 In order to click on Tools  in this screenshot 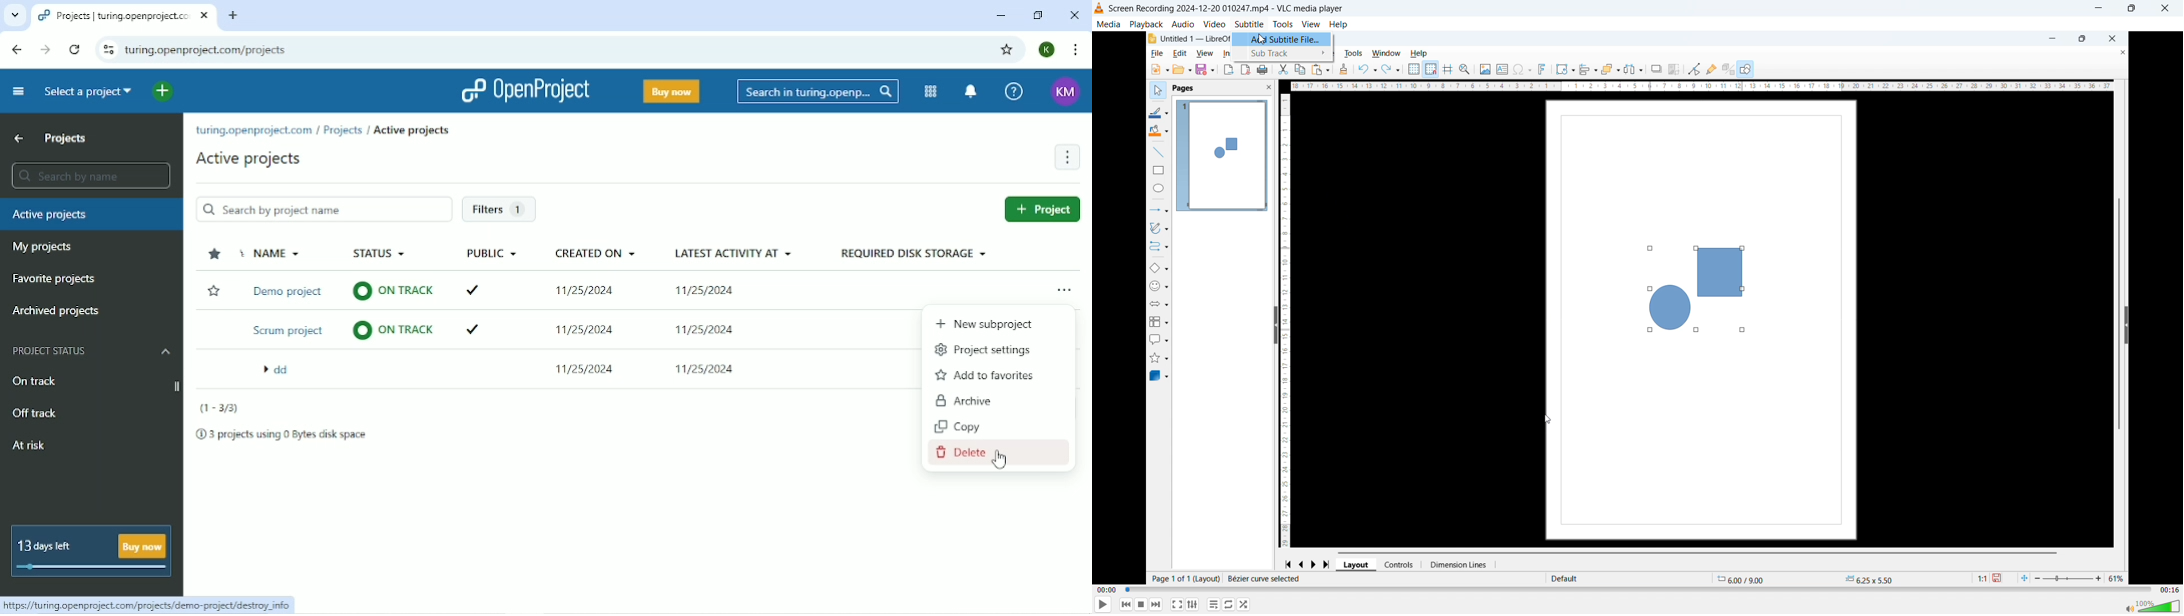, I will do `click(1283, 24)`.